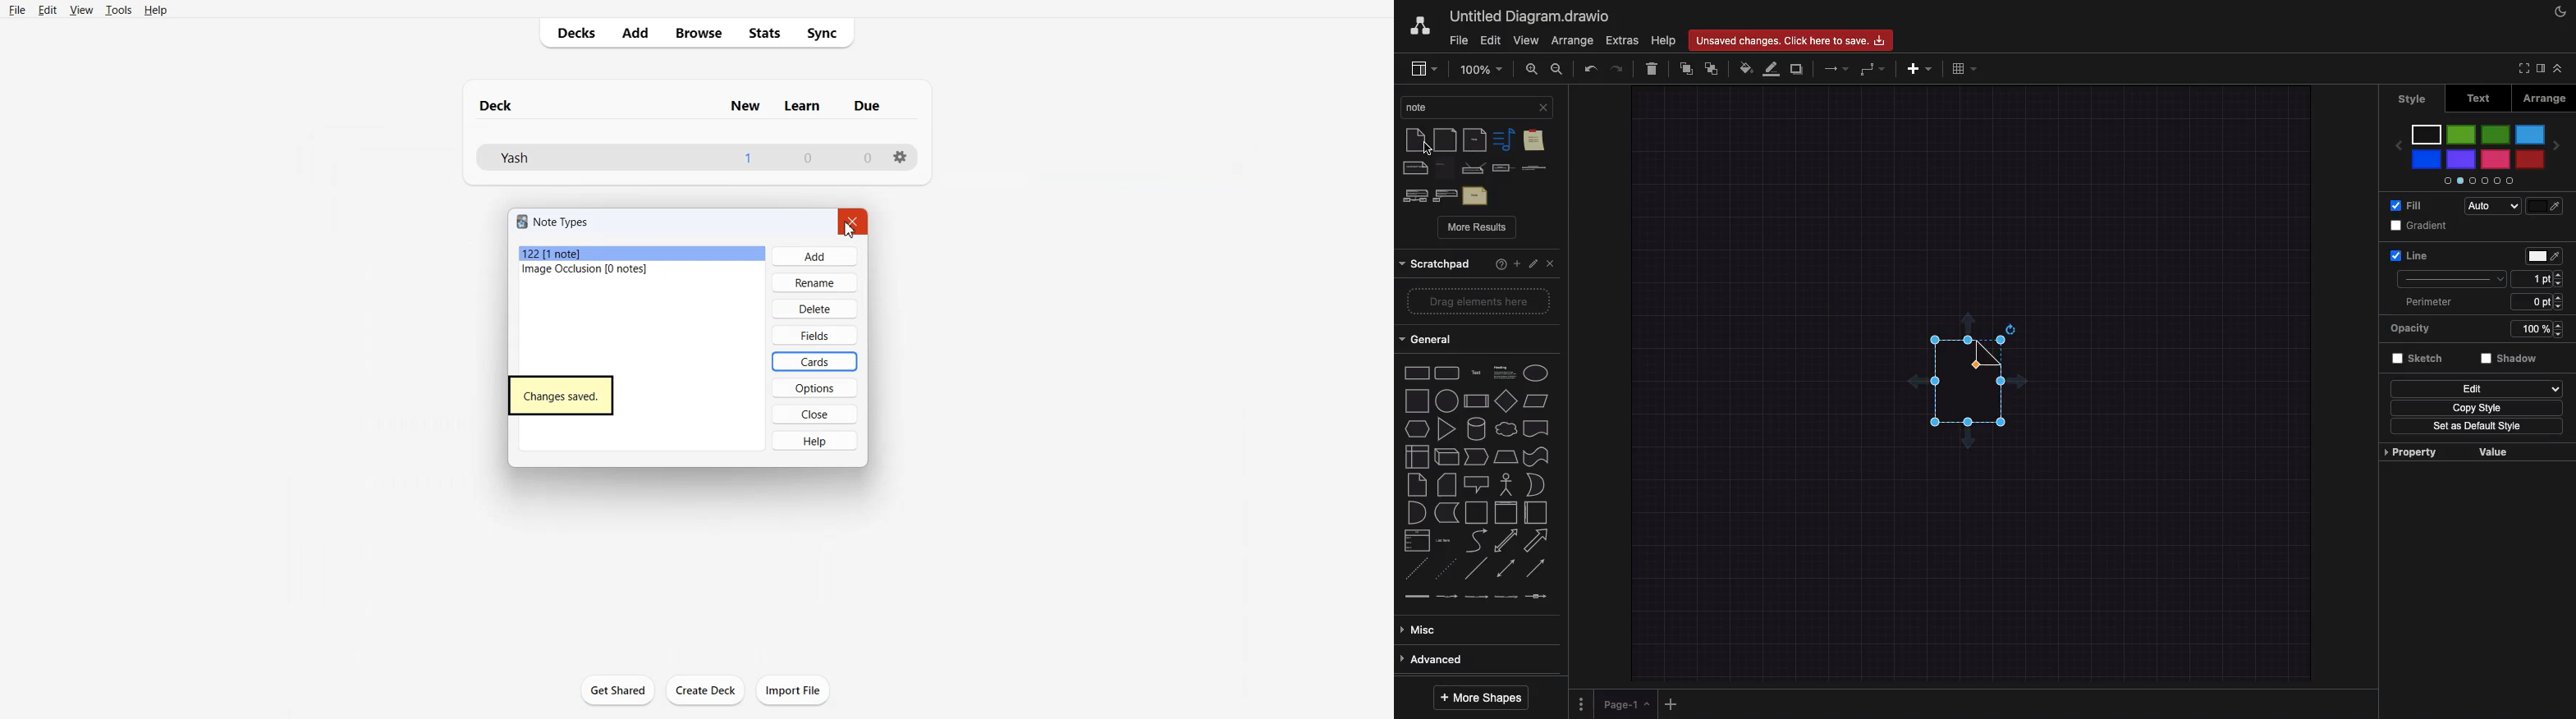 This screenshot has width=2576, height=728. What do you see at coordinates (1834, 67) in the screenshot?
I see `Arrows` at bounding box center [1834, 67].